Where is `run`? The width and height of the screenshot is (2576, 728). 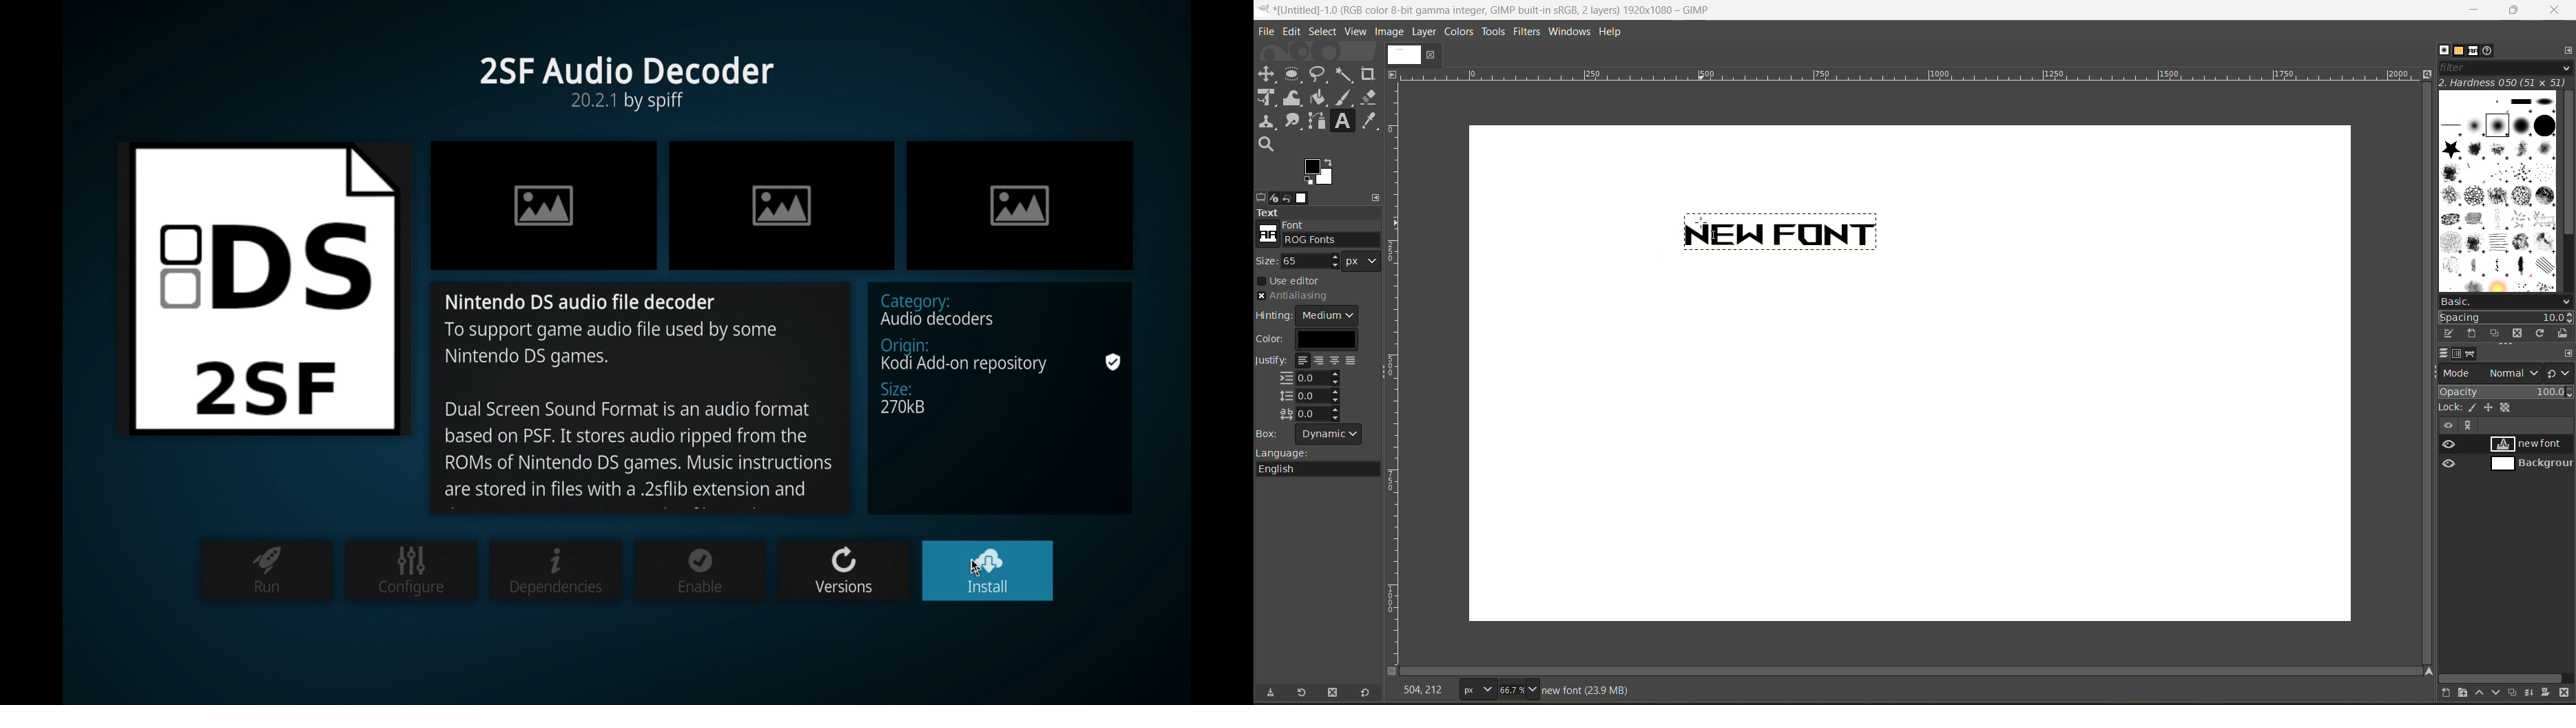 run is located at coordinates (265, 570).